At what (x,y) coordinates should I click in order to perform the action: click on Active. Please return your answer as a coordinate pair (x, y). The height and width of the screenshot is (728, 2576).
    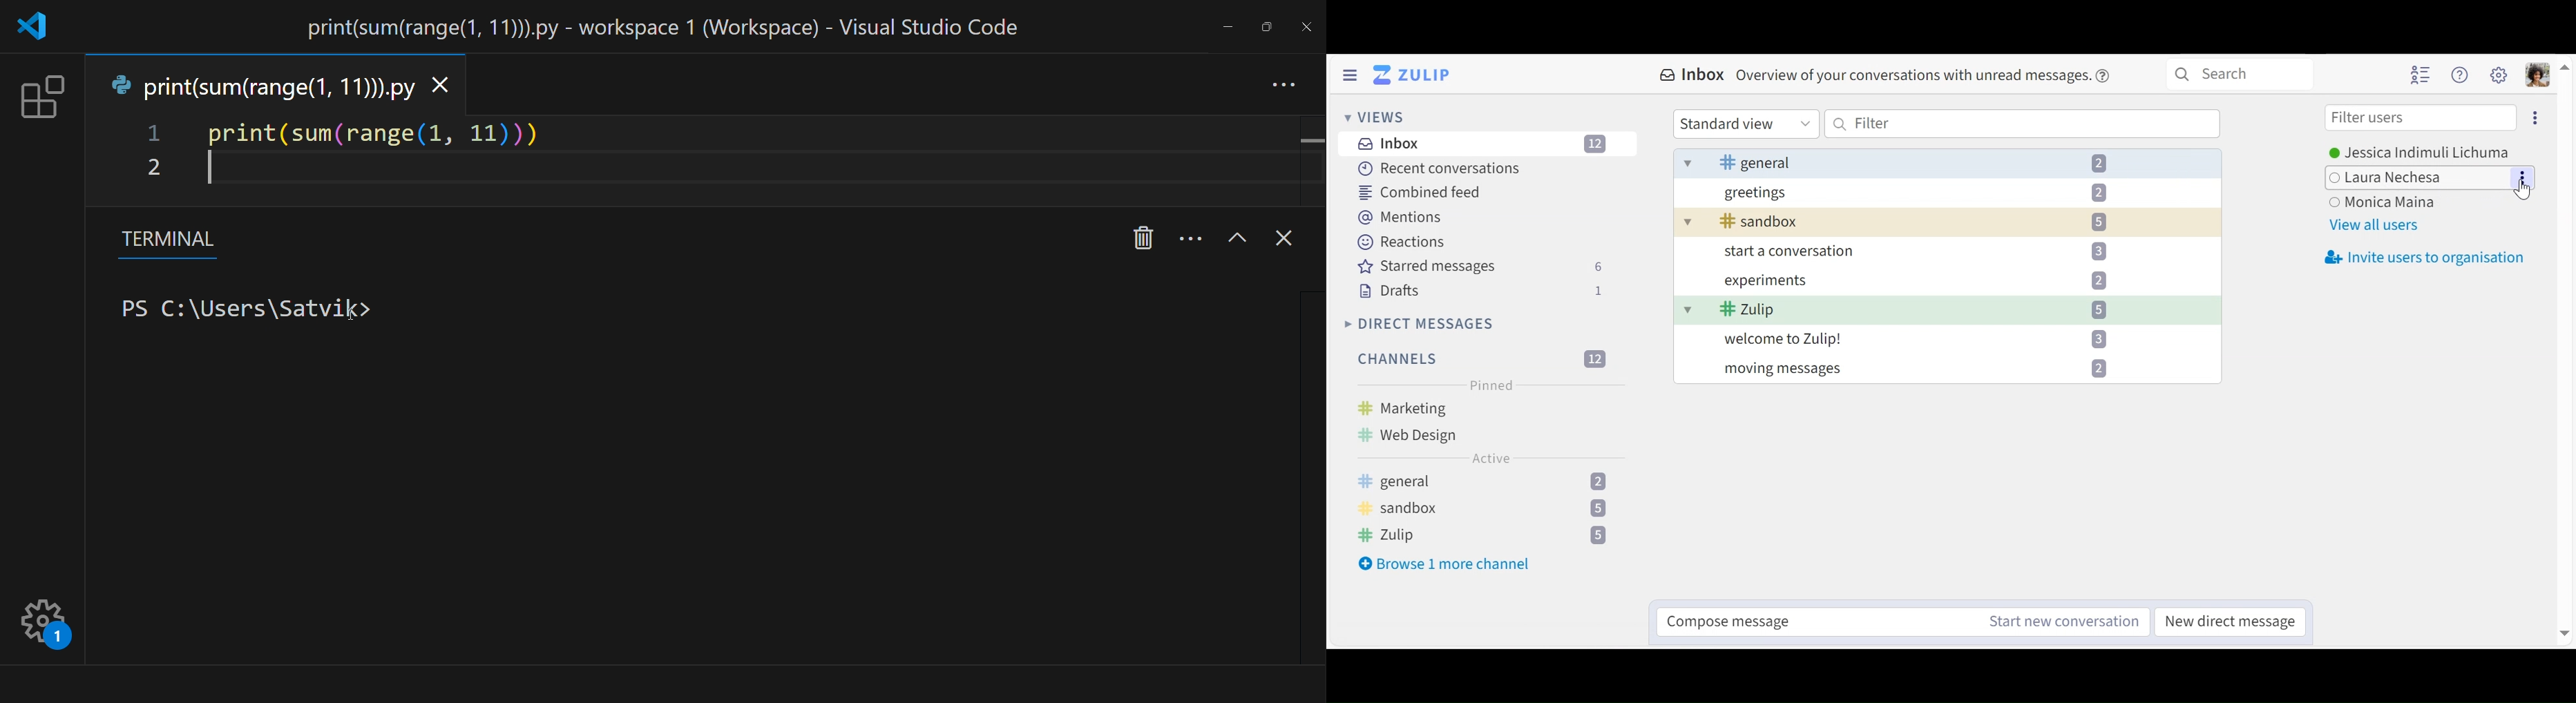
    Looking at the image, I should click on (1490, 460).